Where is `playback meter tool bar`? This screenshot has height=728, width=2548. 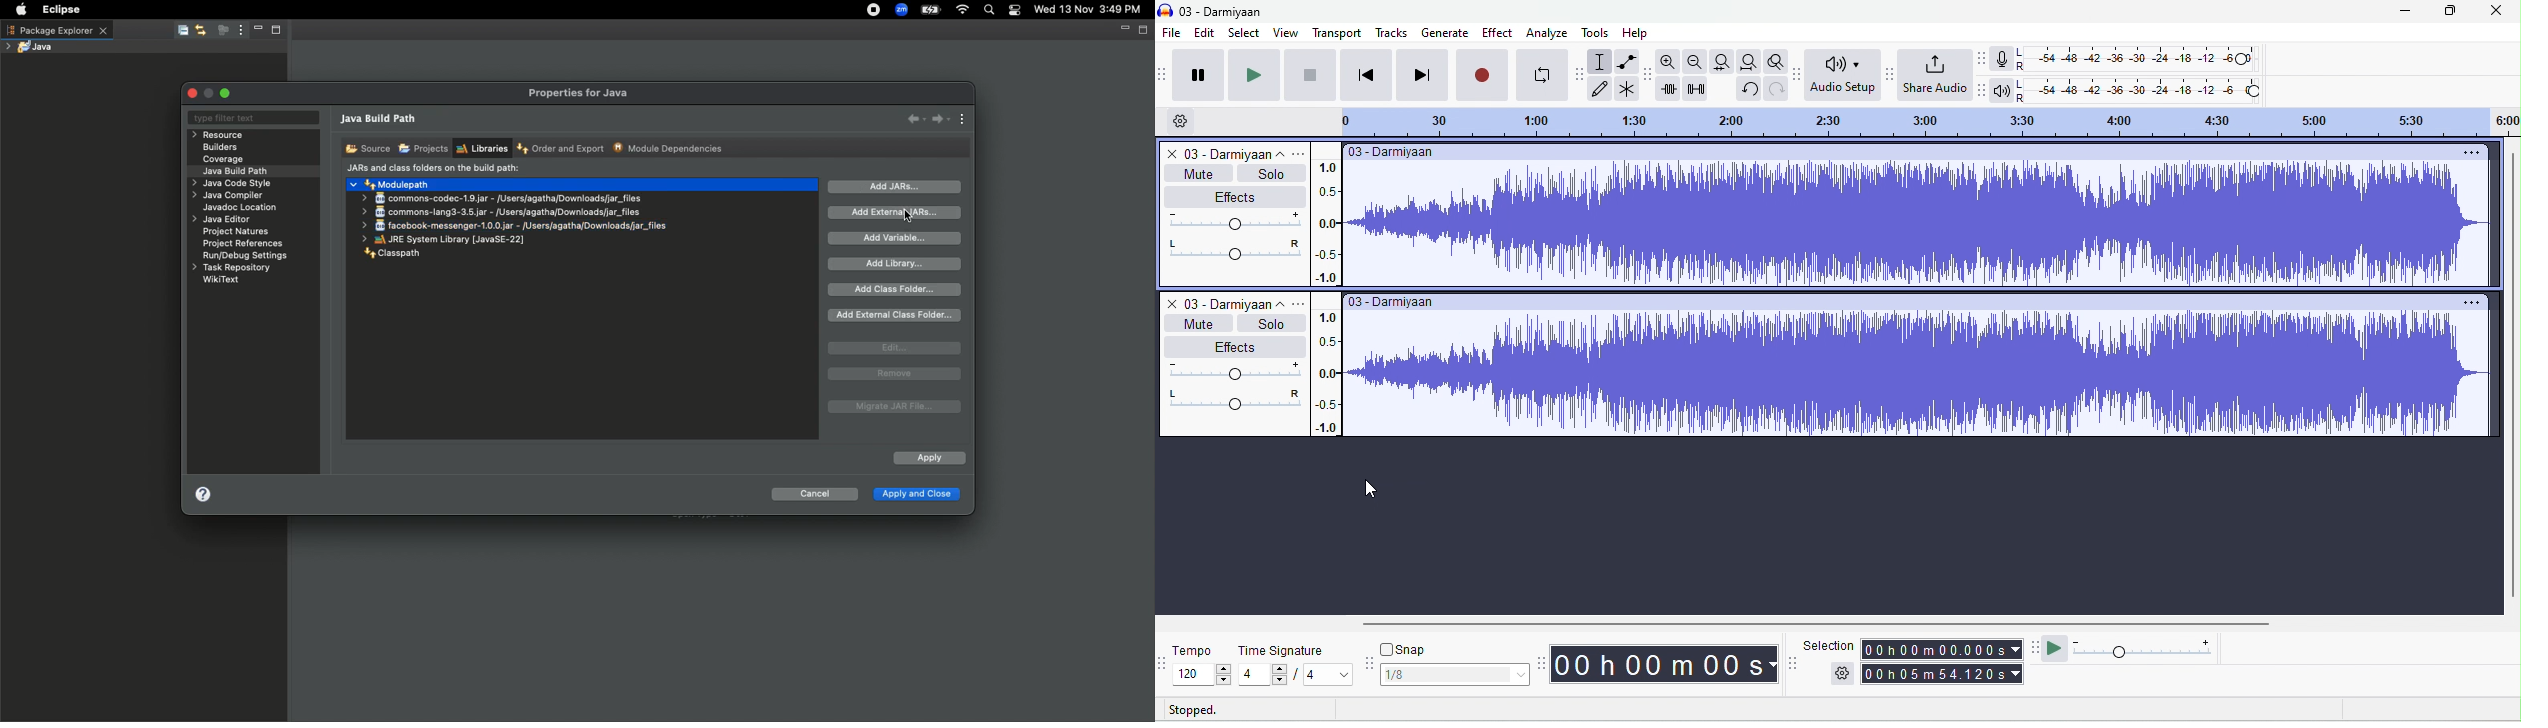
playback meter tool bar is located at coordinates (1981, 90).